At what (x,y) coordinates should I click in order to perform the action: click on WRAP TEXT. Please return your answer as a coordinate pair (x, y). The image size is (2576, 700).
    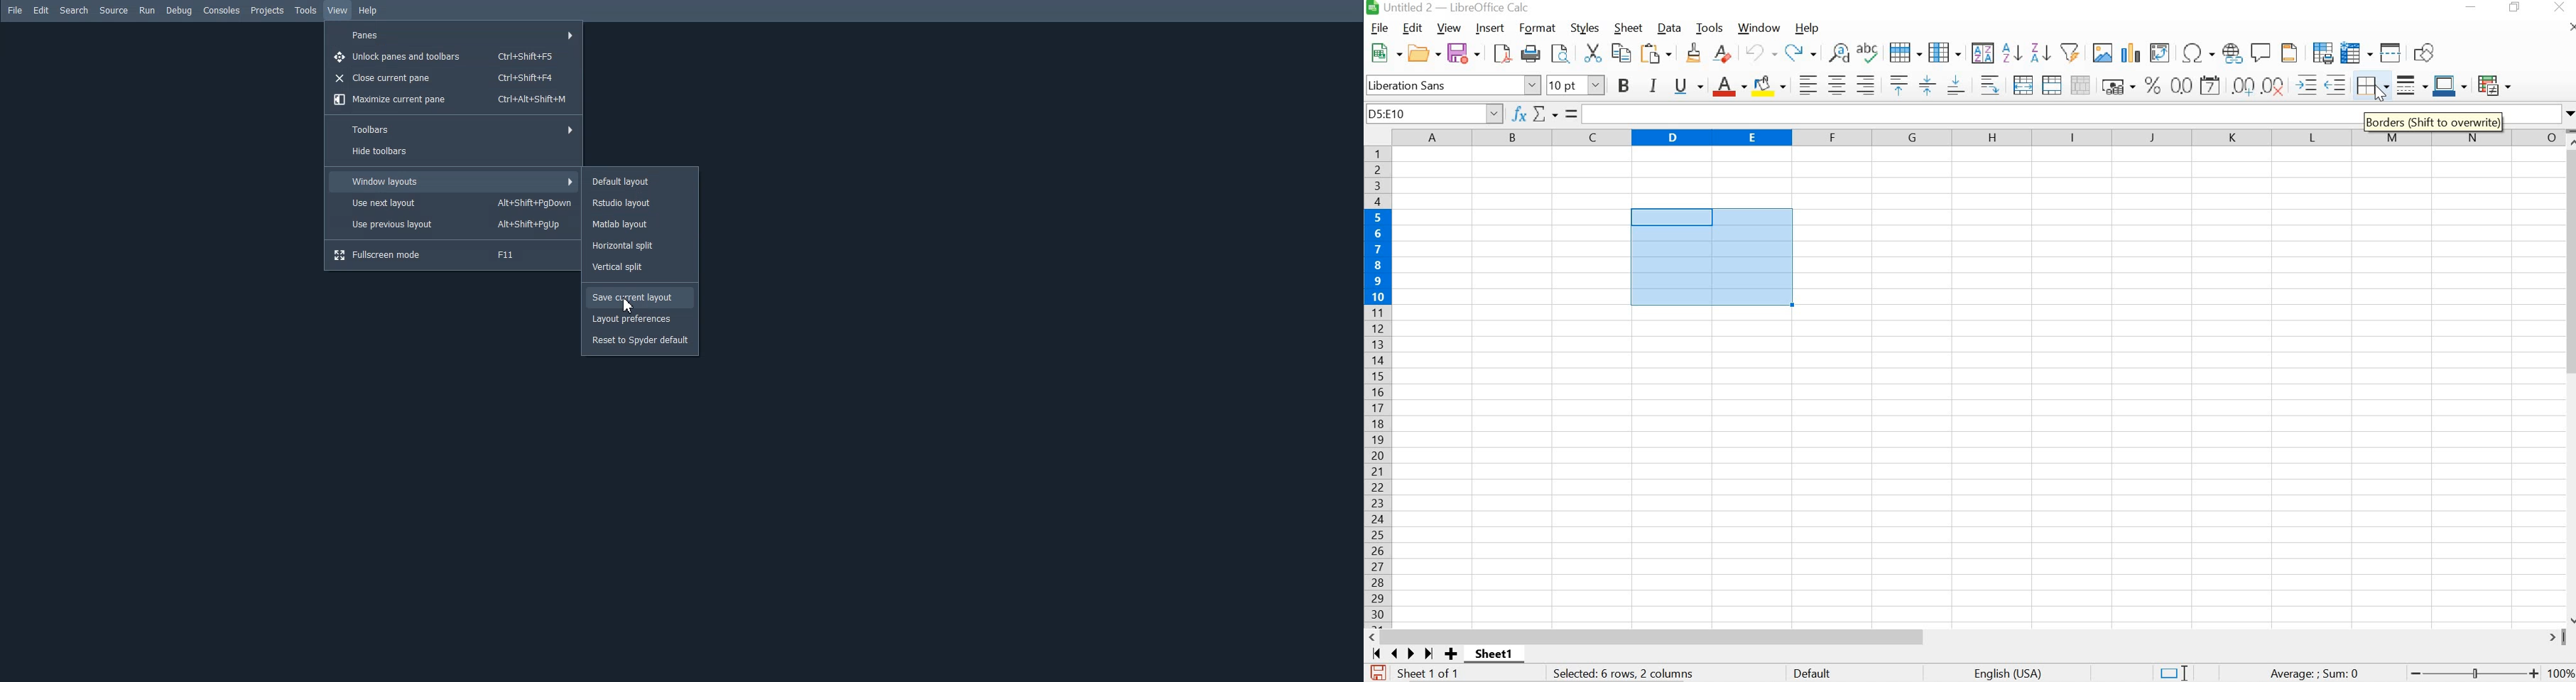
    Looking at the image, I should click on (1990, 84).